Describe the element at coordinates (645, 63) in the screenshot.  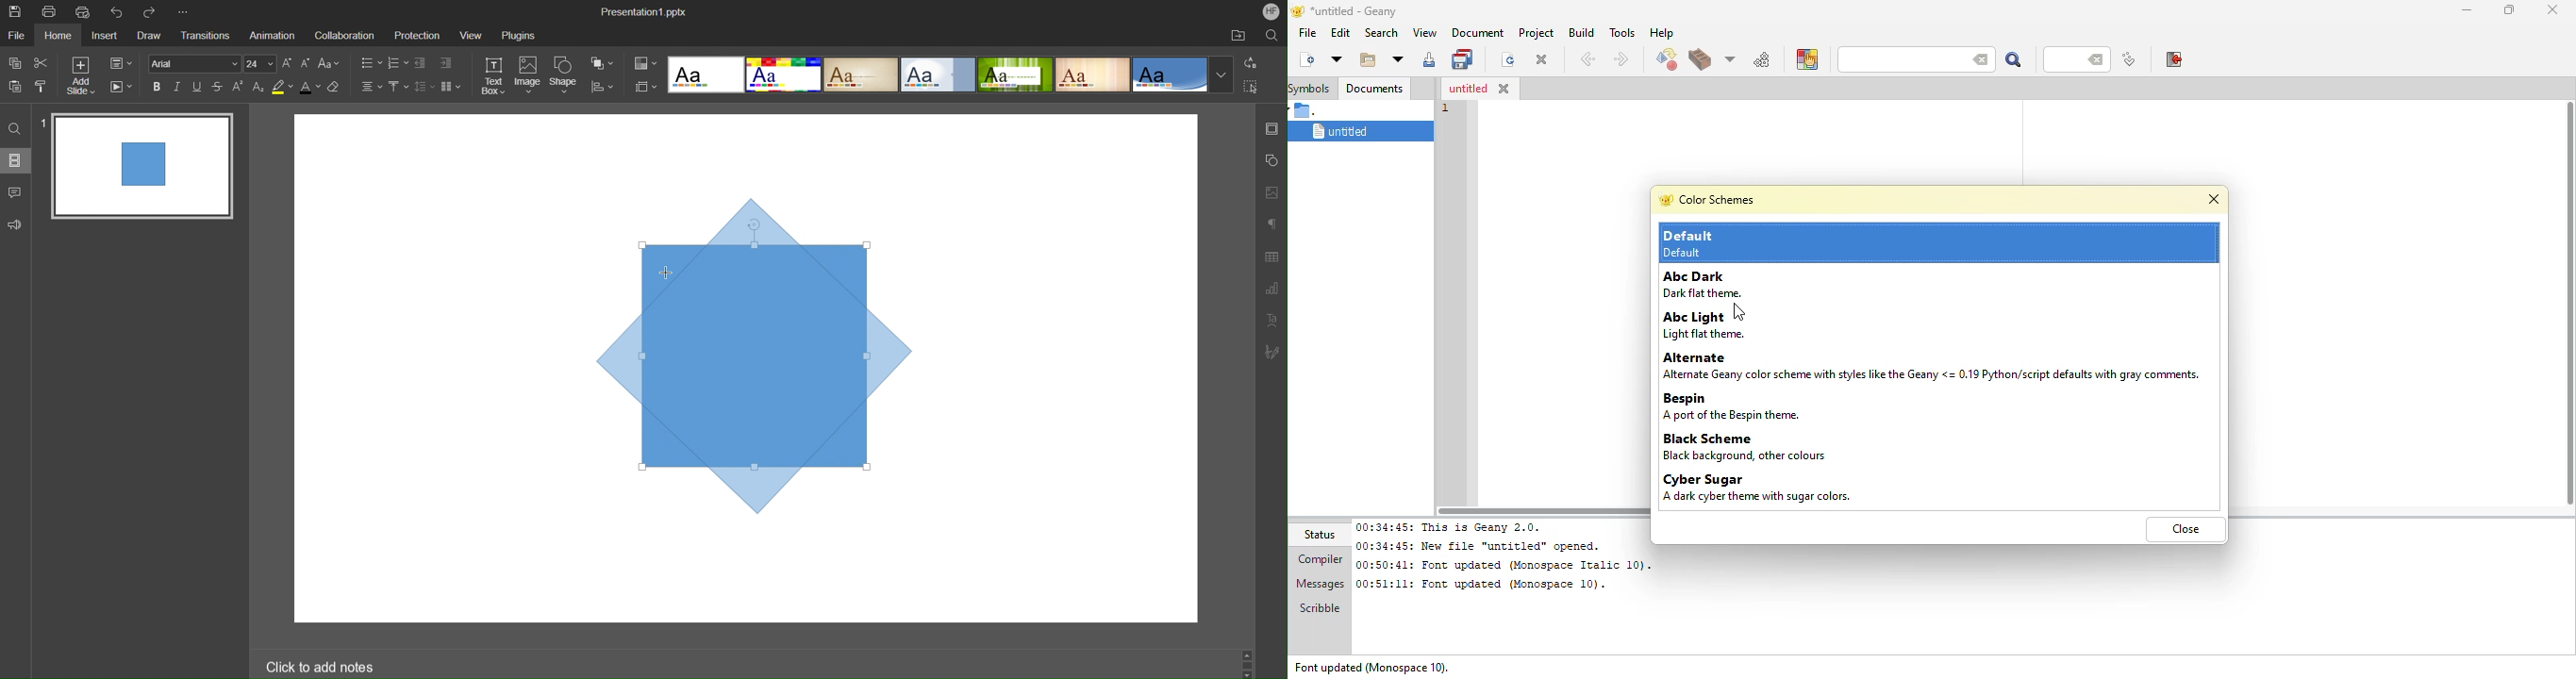
I see `Colors` at that location.